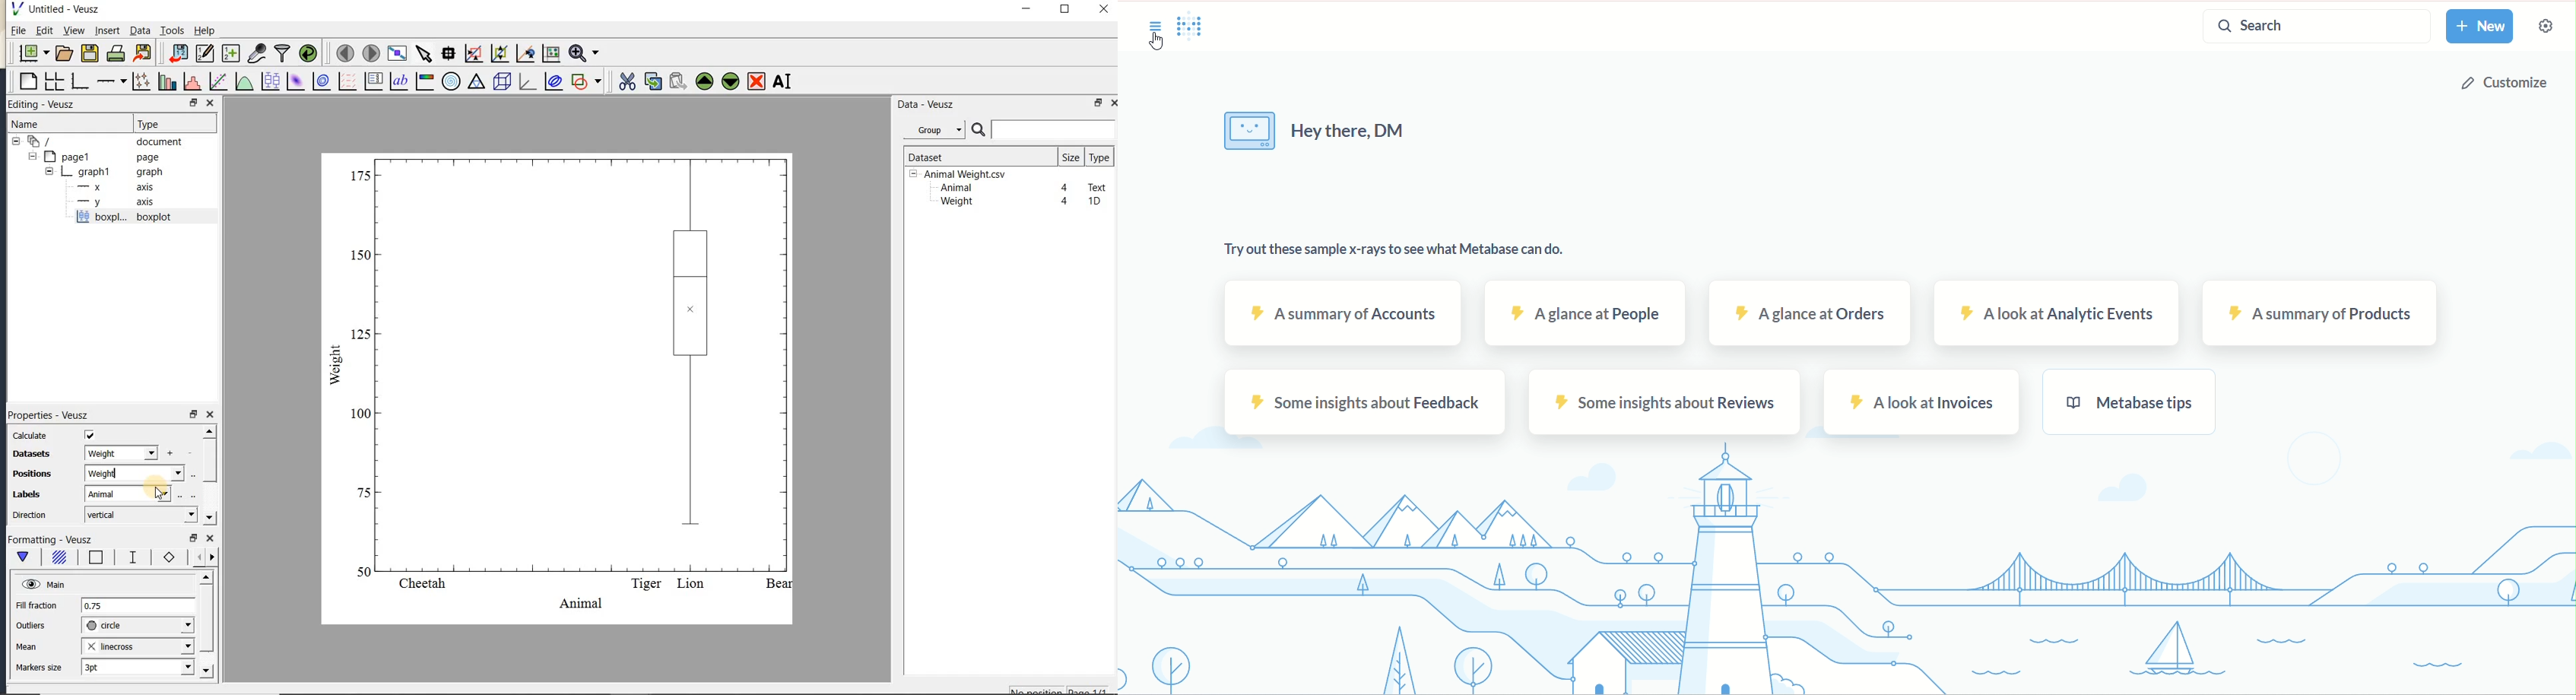  I want to click on edit and enter new datasets, so click(204, 53).